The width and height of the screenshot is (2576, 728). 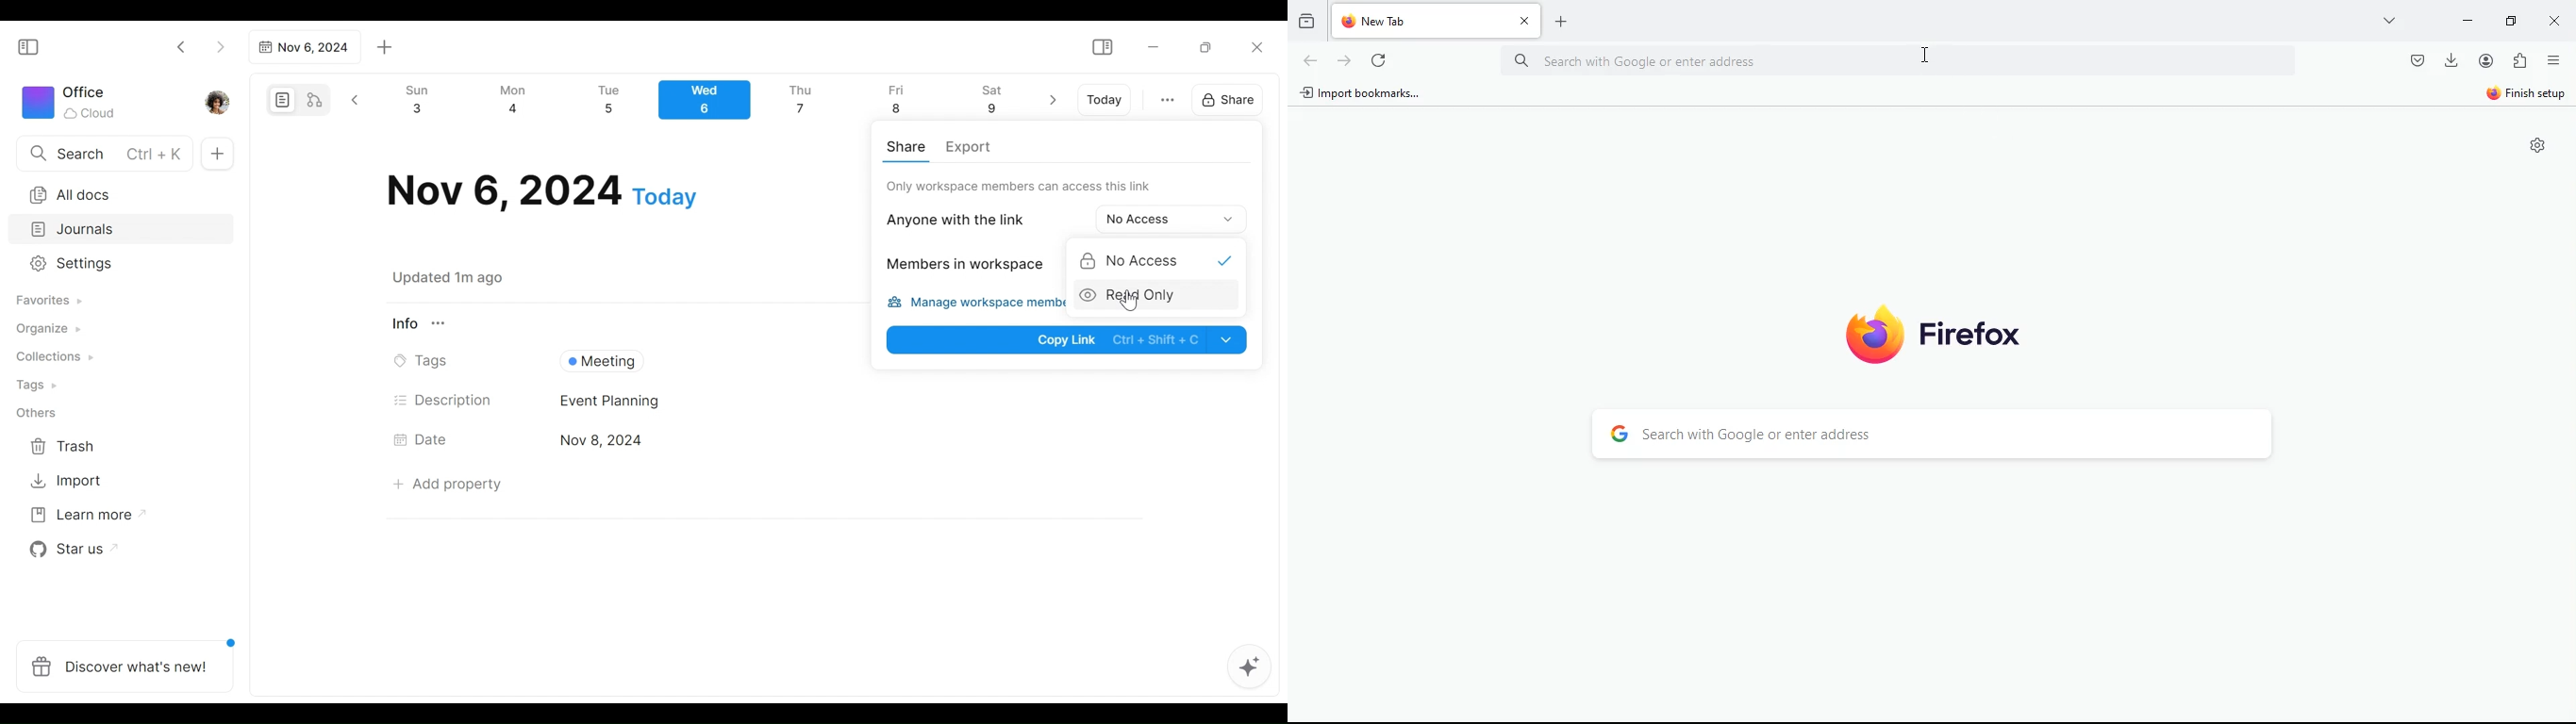 I want to click on Cursor, so click(x=1929, y=56).